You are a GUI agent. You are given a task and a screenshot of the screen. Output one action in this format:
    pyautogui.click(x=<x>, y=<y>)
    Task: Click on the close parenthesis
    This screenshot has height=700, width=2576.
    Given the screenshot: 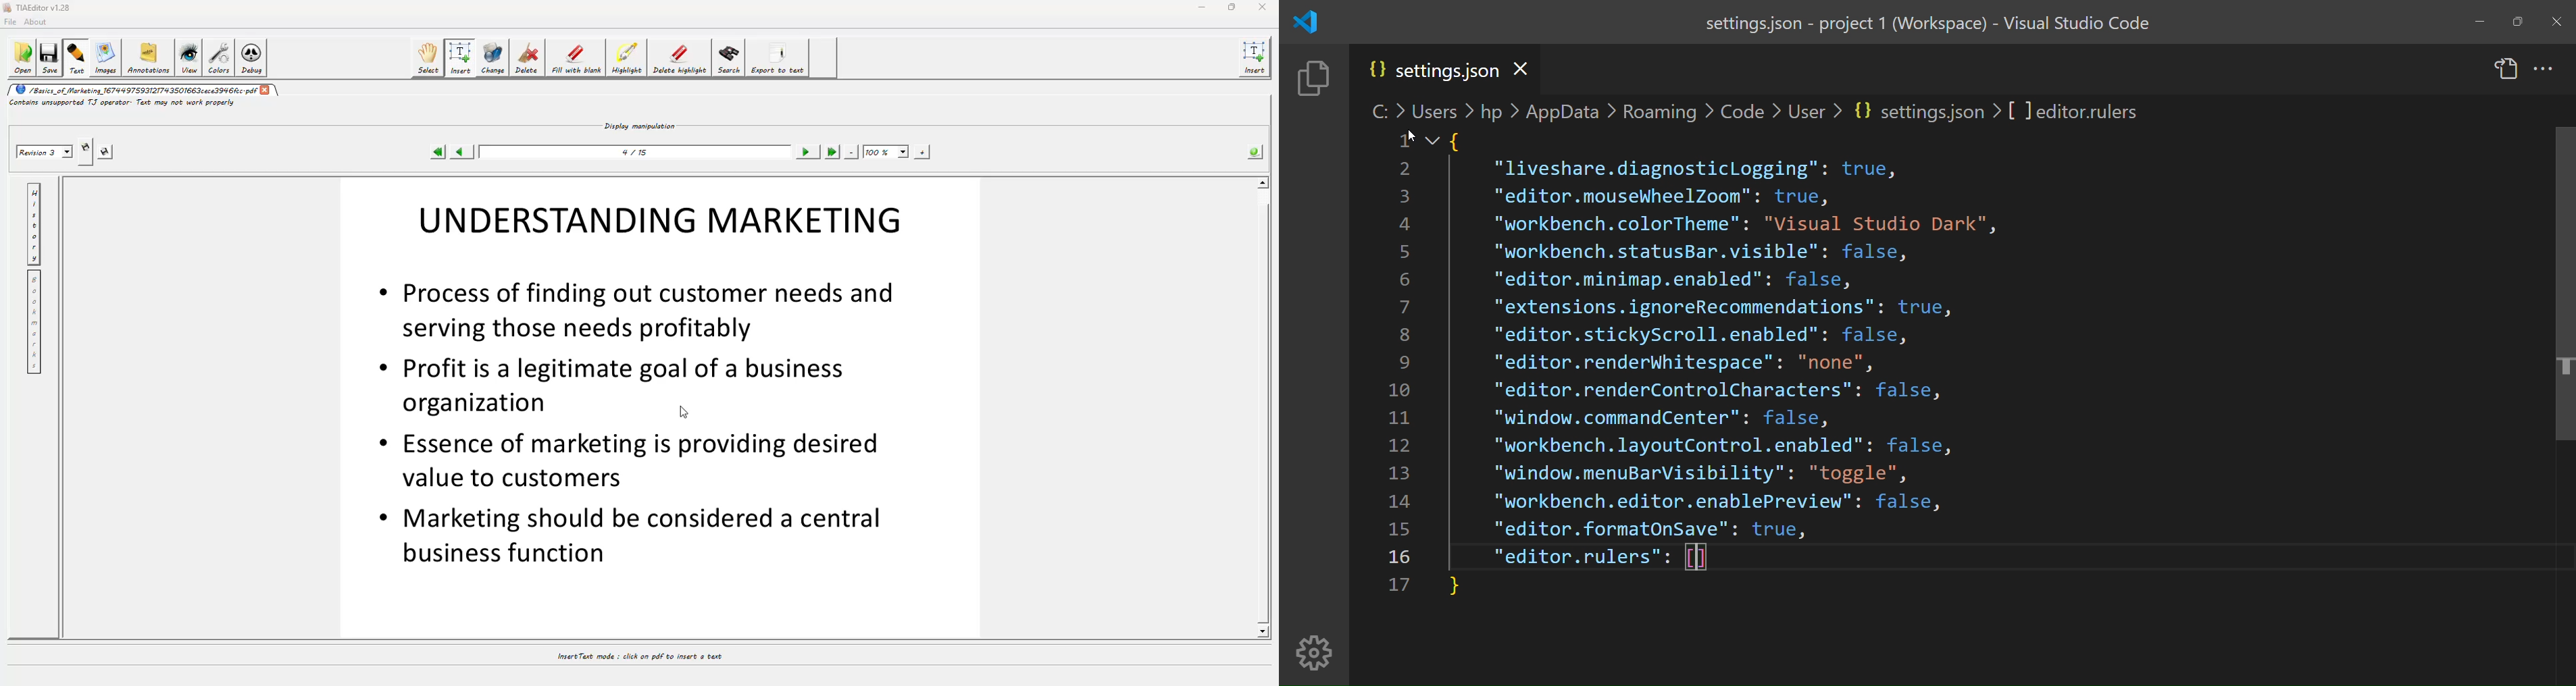 What is the action you would take?
    pyautogui.click(x=1457, y=587)
    